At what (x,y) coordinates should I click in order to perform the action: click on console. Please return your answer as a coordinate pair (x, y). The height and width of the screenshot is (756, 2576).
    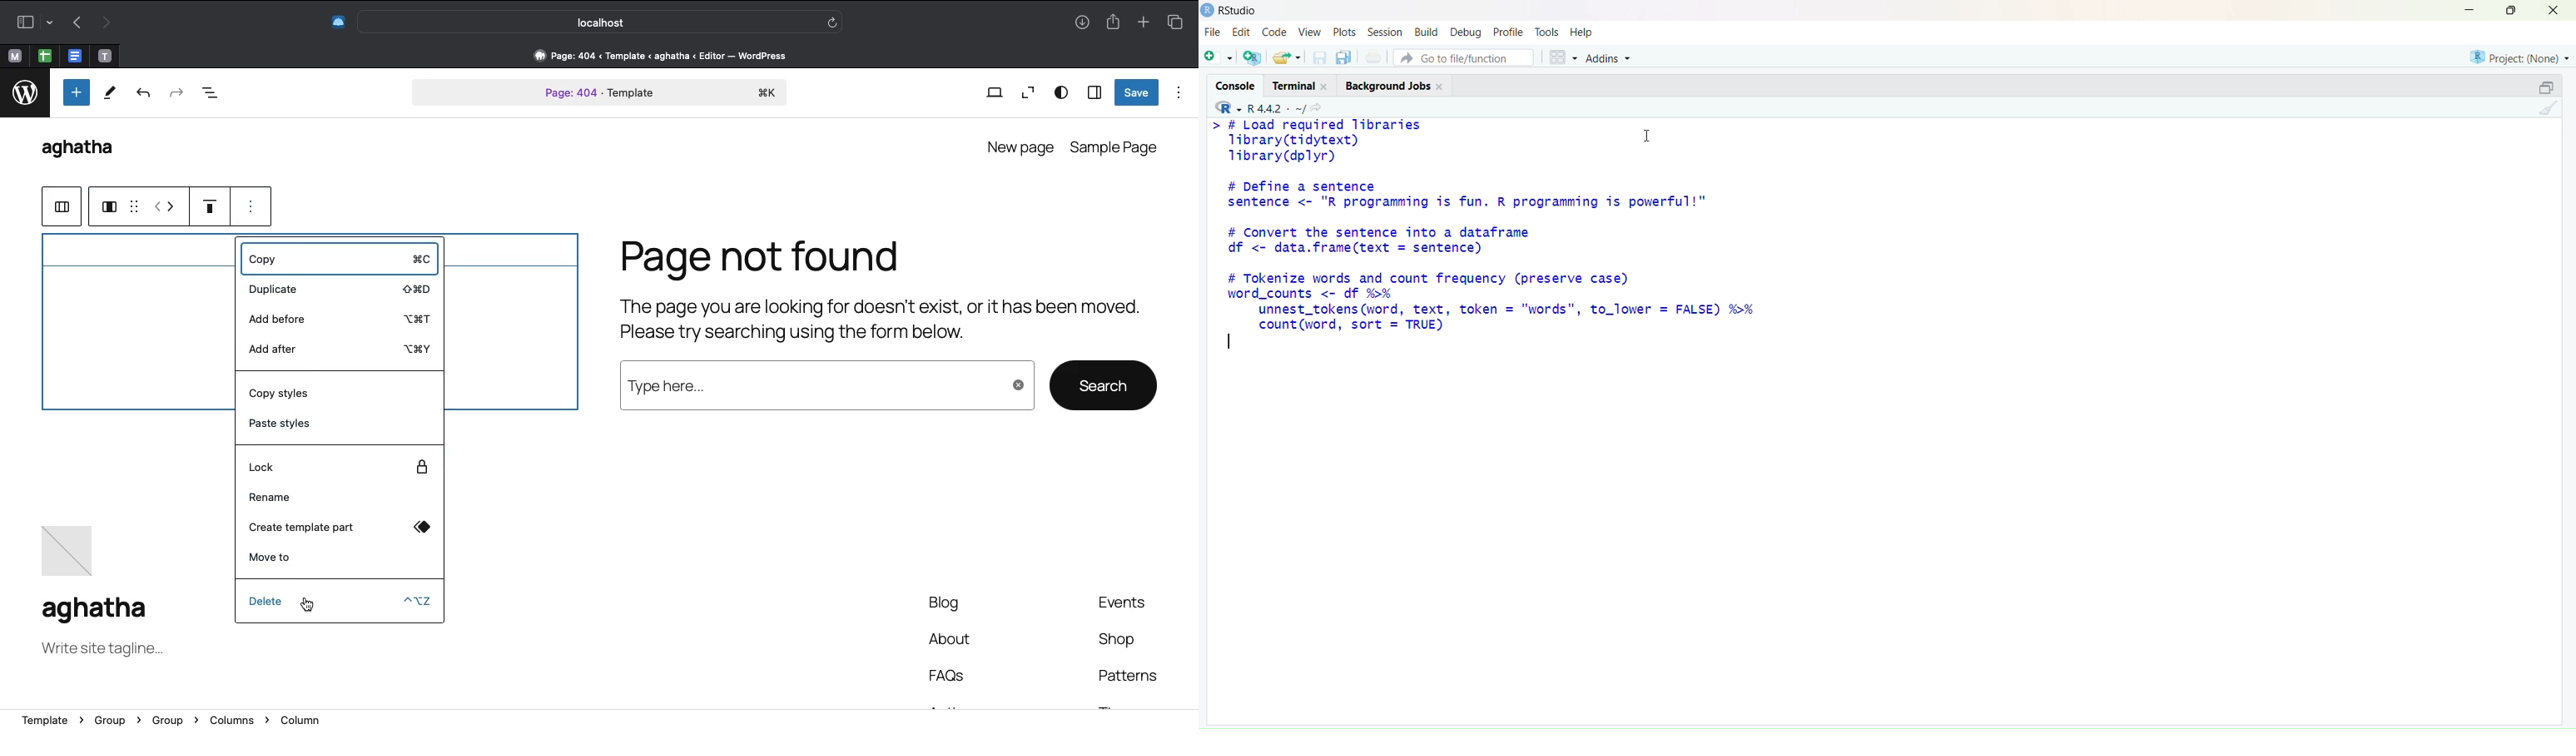
    Looking at the image, I should click on (1238, 85).